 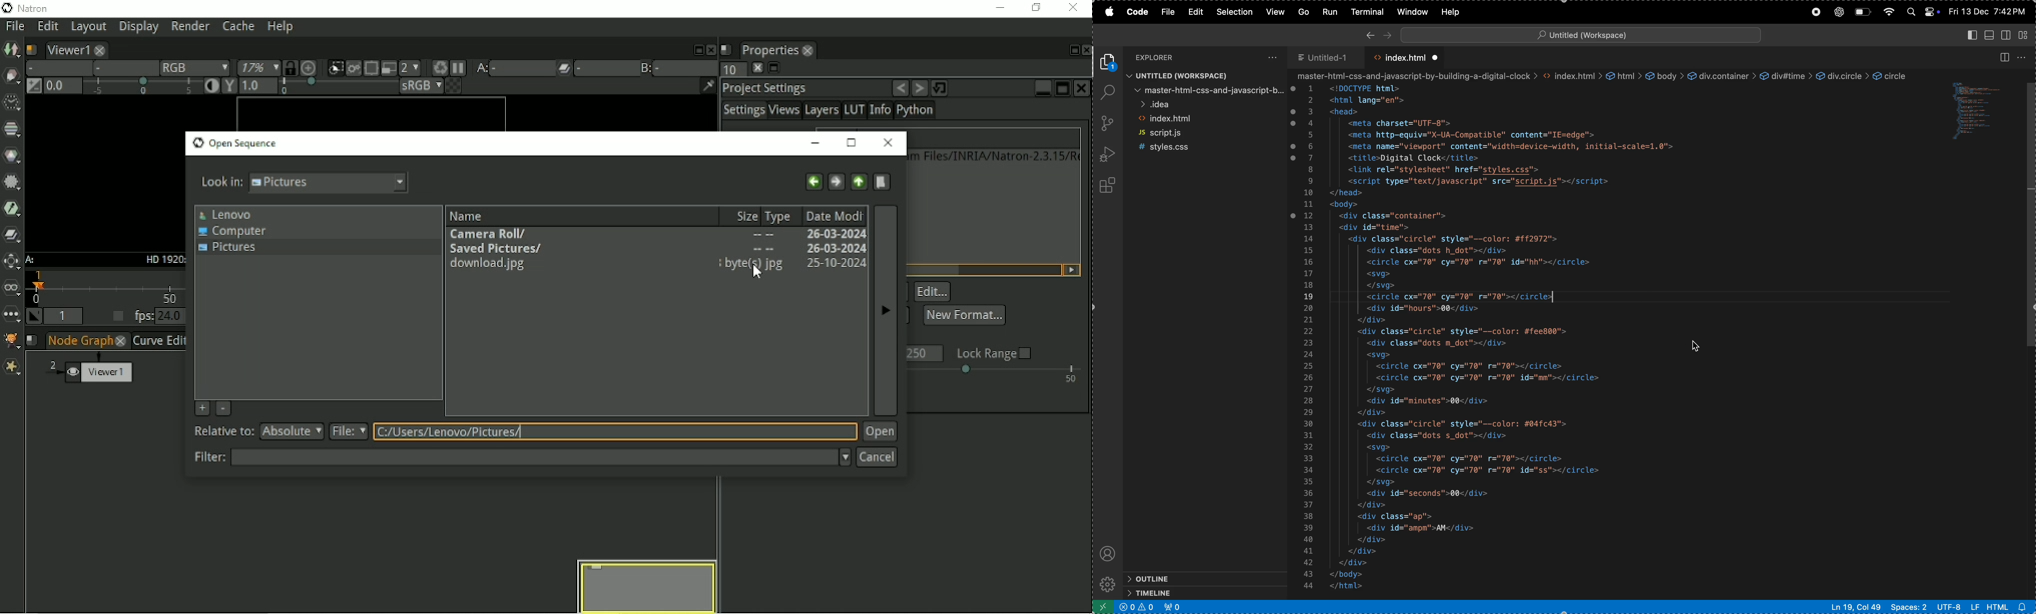 I want to click on chat gpt, so click(x=1839, y=12).